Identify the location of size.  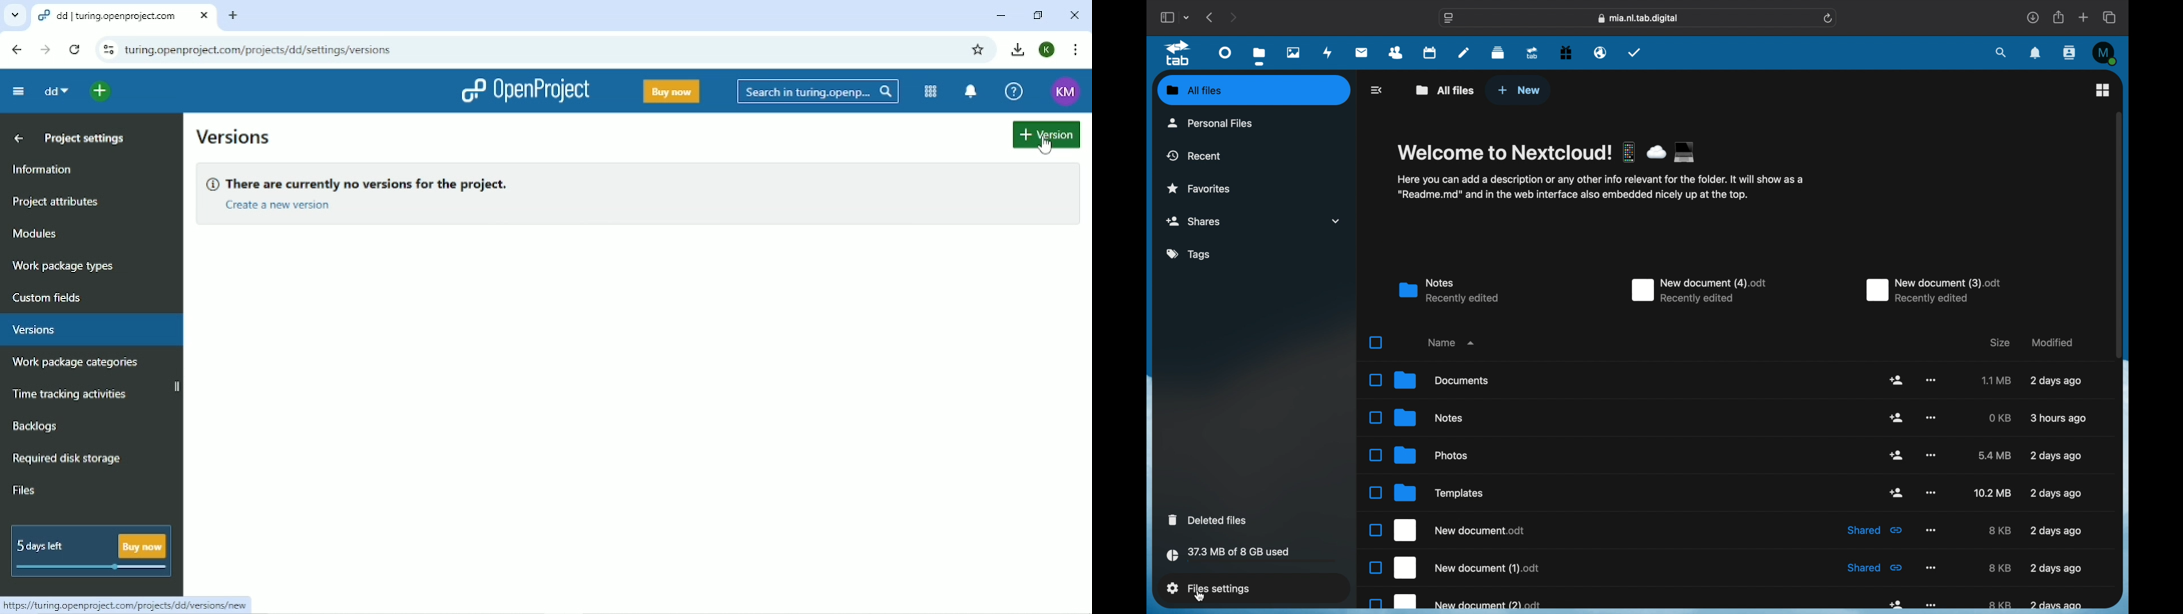
(2000, 605).